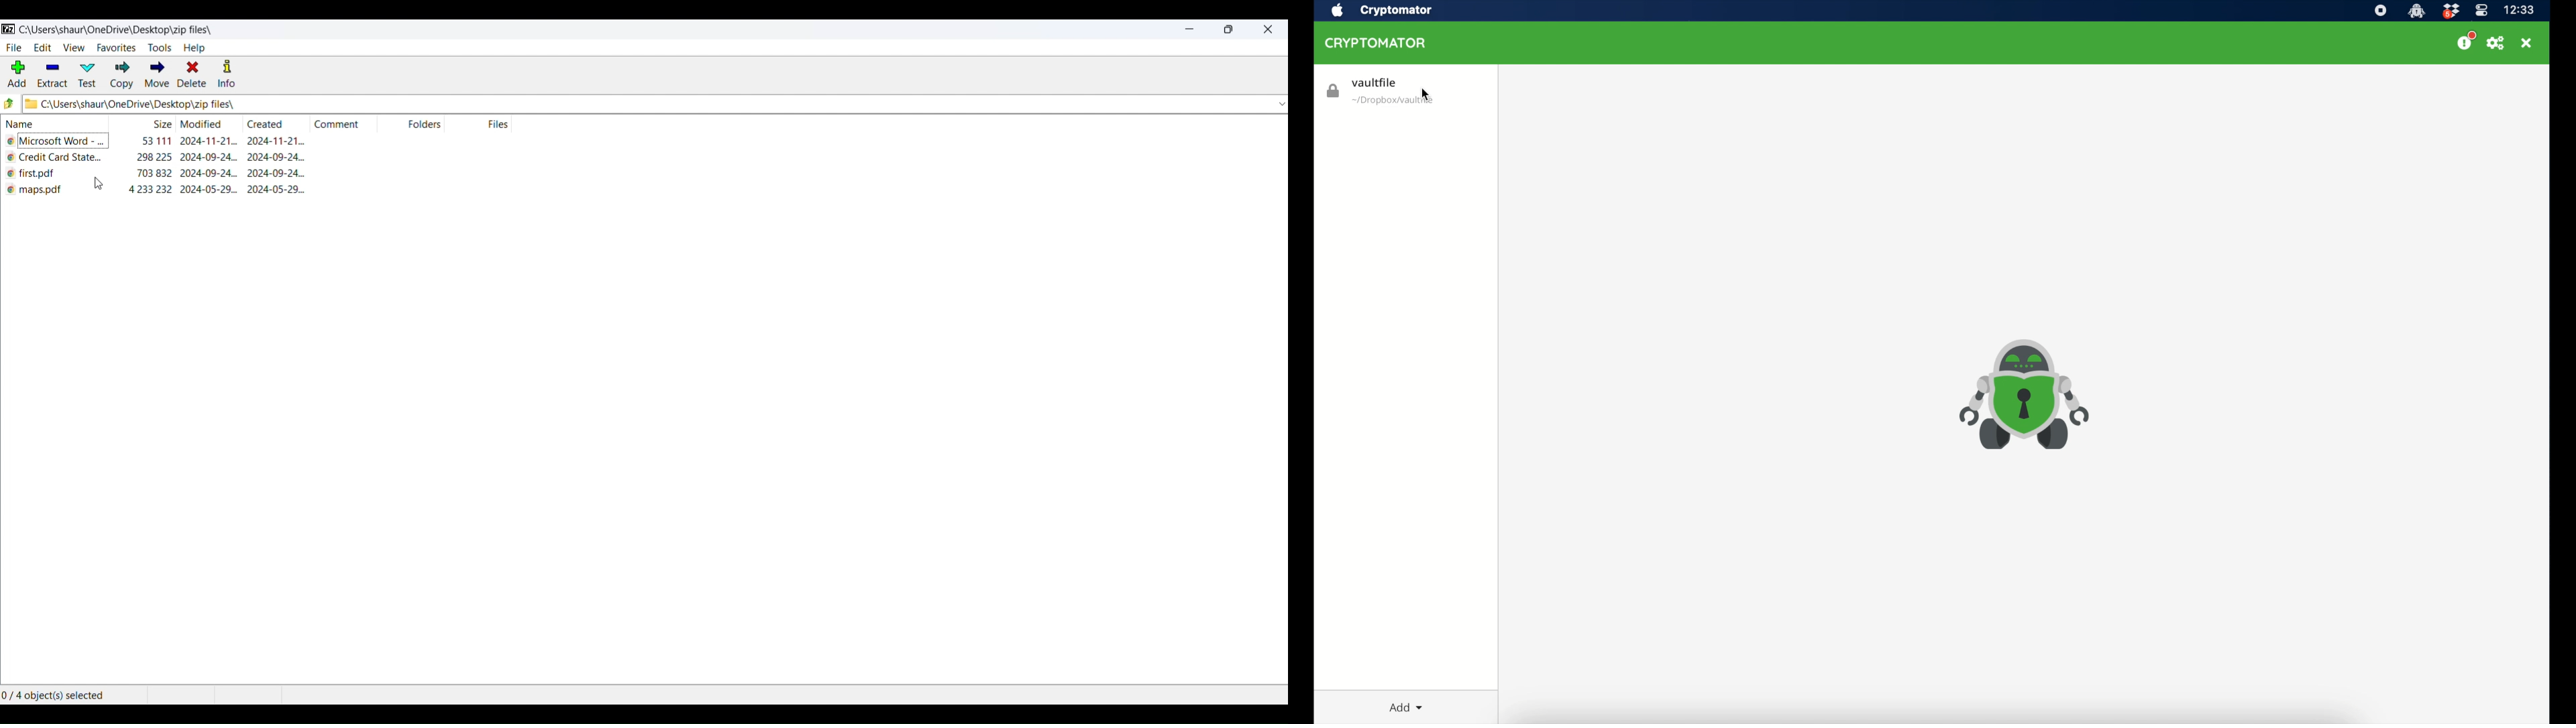  Describe the element at coordinates (282, 190) in the screenshot. I see `file creation date` at that location.